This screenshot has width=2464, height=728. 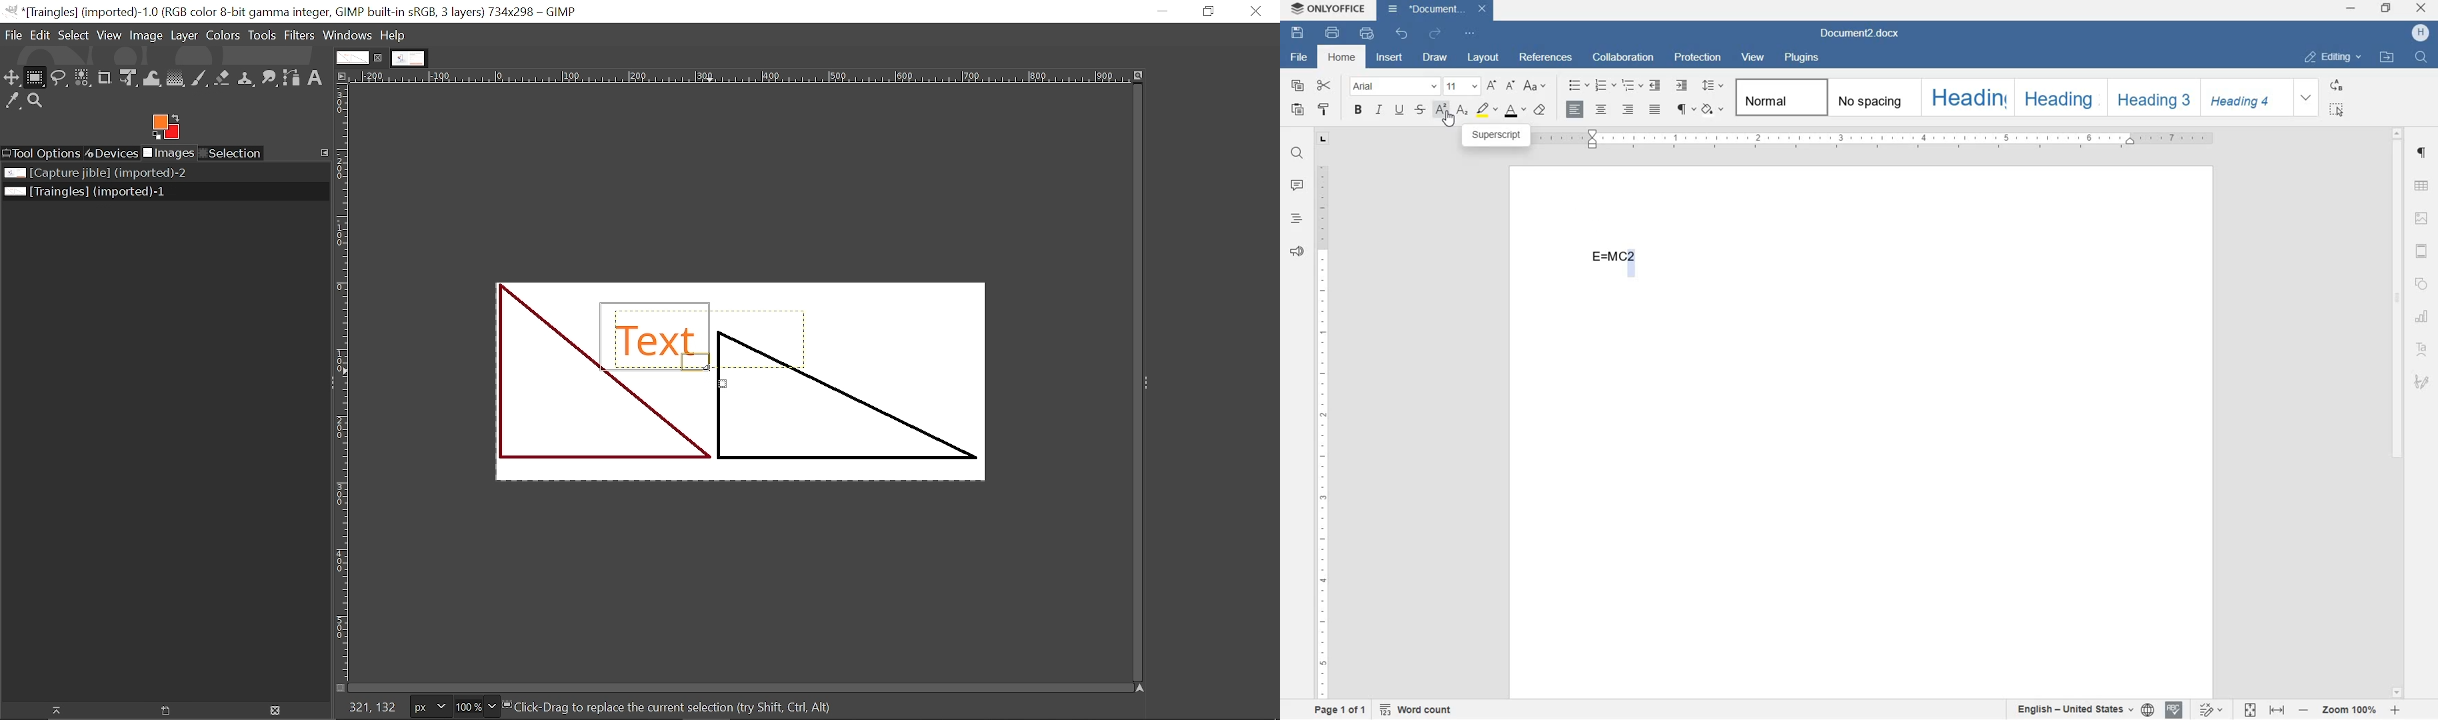 What do you see at coordinates (685, 706) in the screenshot?
I see `“ck-Drag to replace the current selection dry Shift, Cirl, AR)` at bounding box center [685, 706].